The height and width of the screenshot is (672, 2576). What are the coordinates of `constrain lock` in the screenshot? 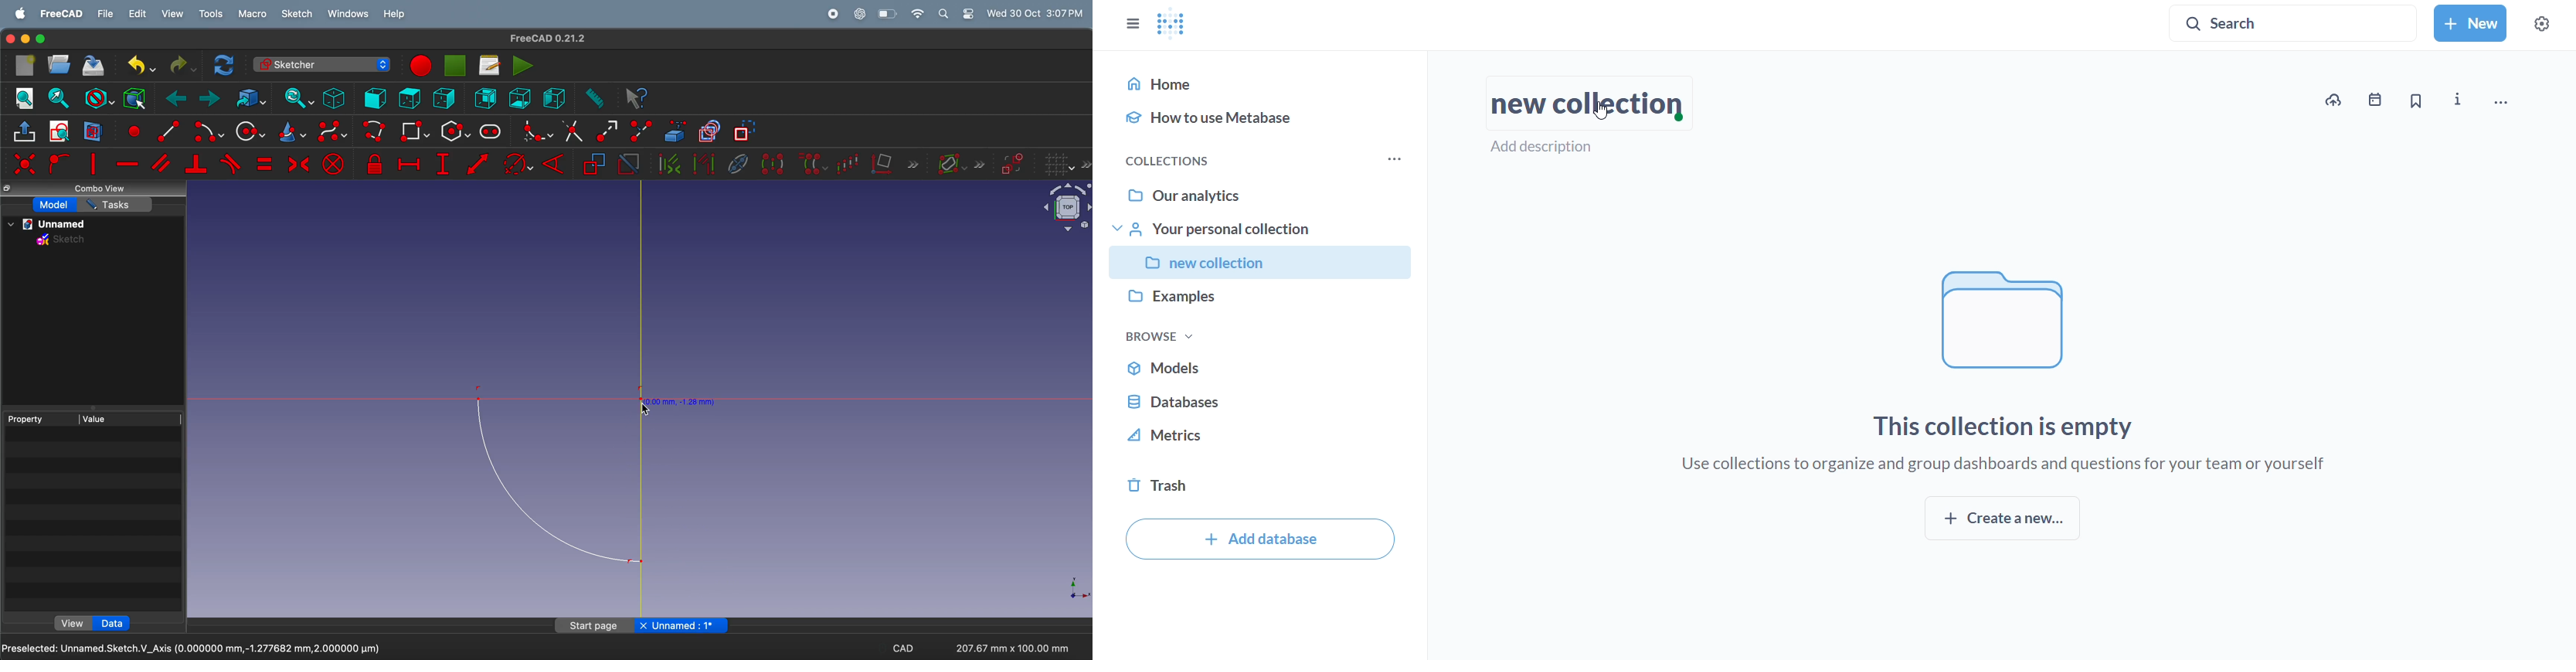 It's located at (376, 165).